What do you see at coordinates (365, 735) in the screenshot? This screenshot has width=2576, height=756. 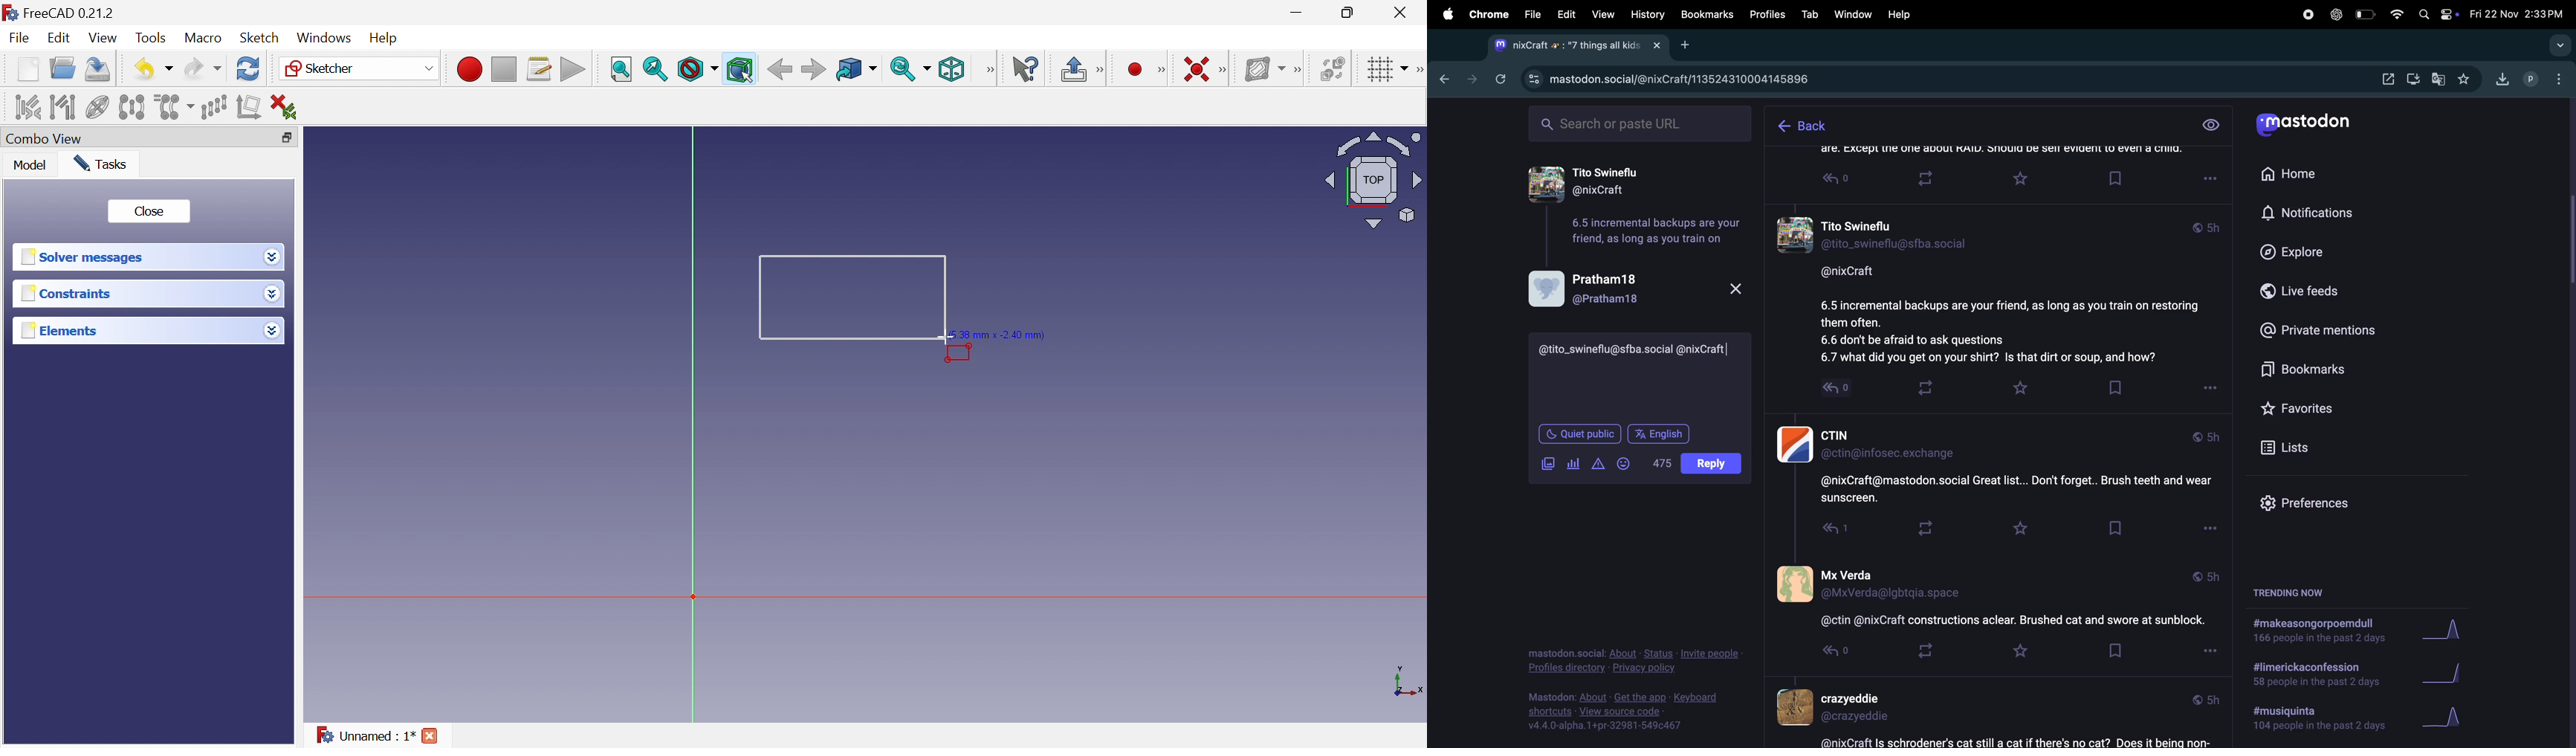 I see `Unnamed : 1` at bounding box center [365, 735].